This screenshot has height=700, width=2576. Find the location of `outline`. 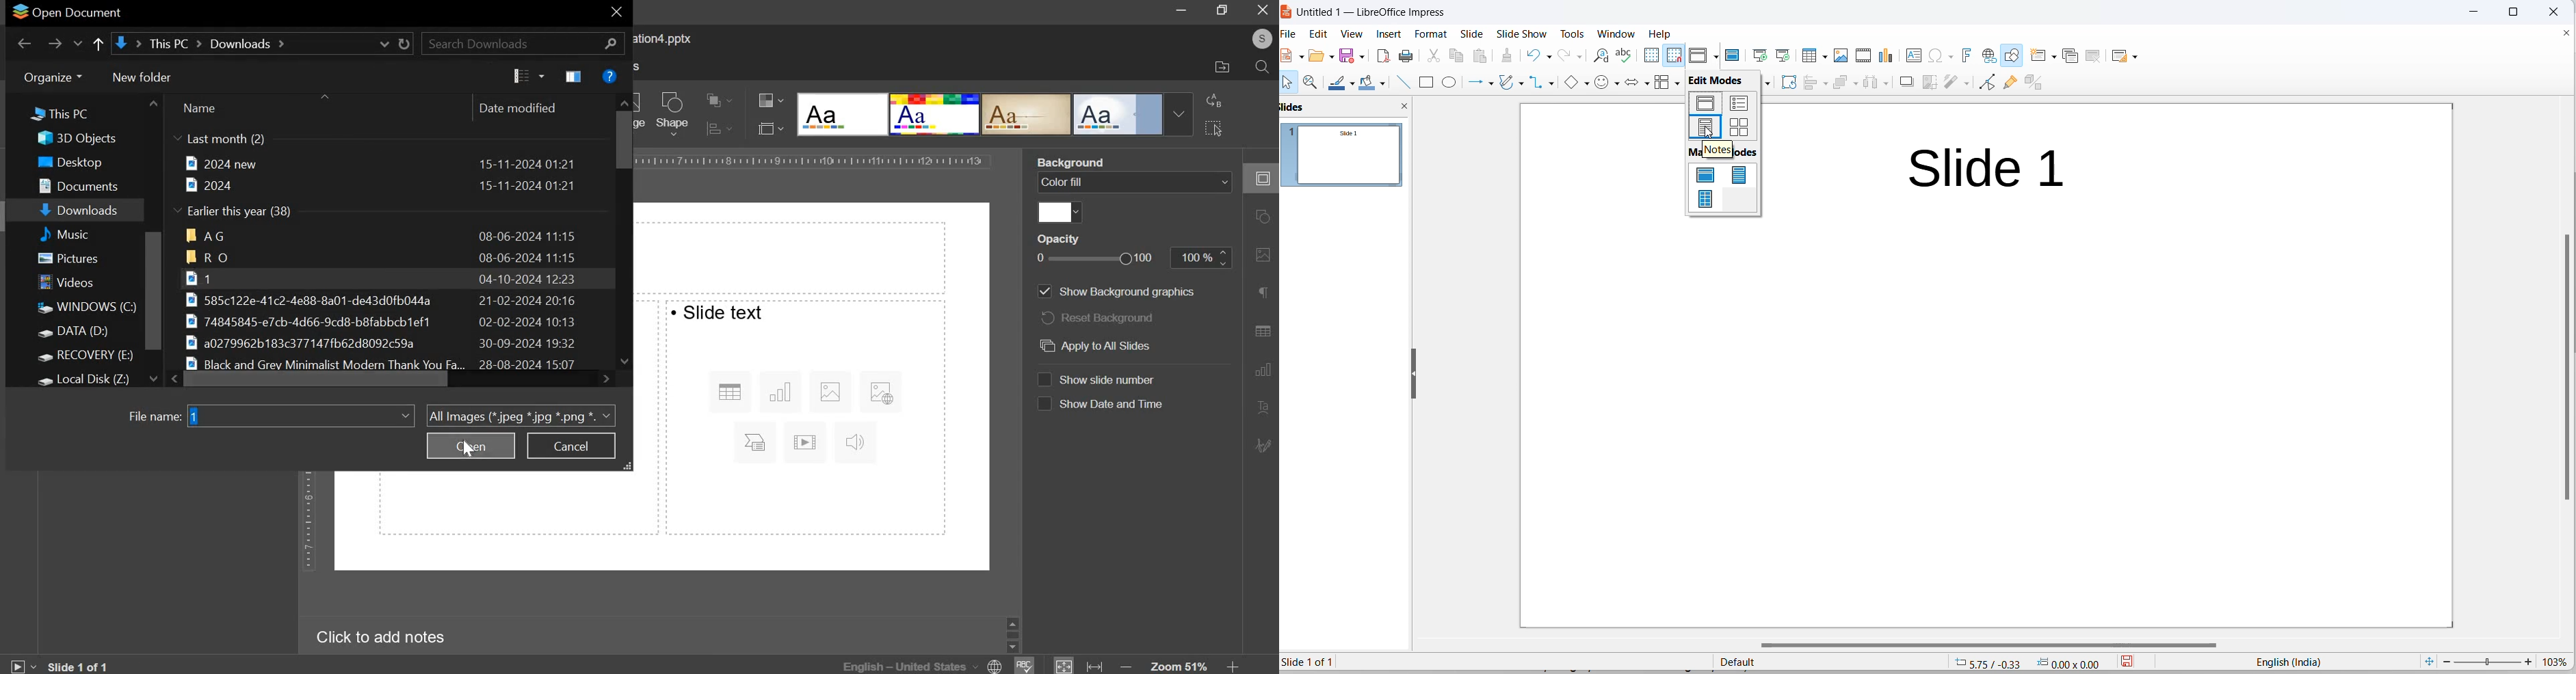

outline is located at coordinates (1740, 102).